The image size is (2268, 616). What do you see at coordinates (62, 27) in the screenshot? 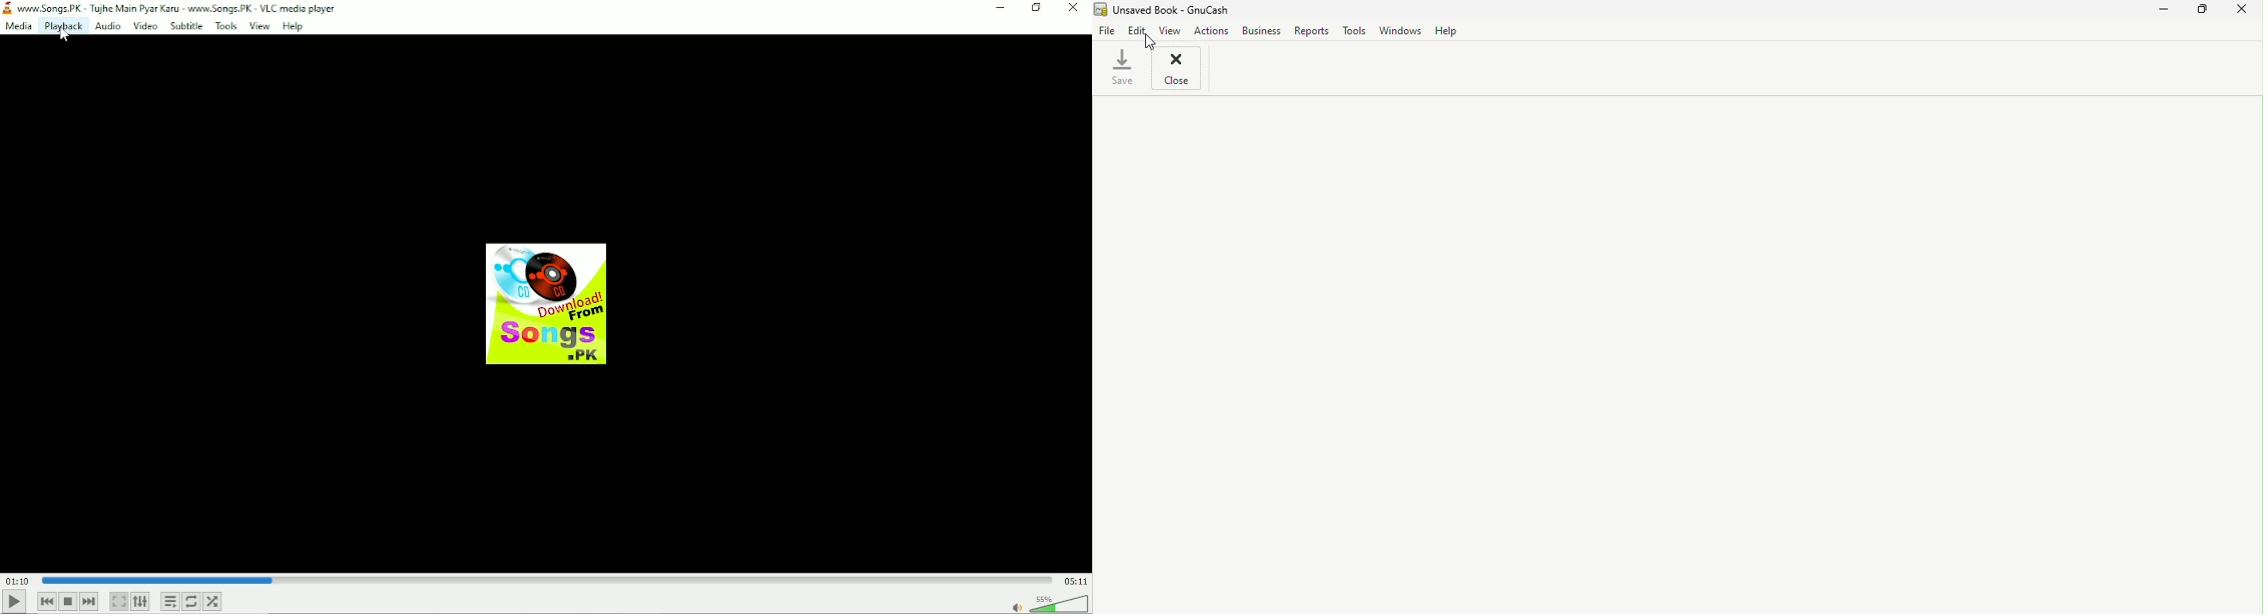
I see `Playback` at bounding box center [62, 27].